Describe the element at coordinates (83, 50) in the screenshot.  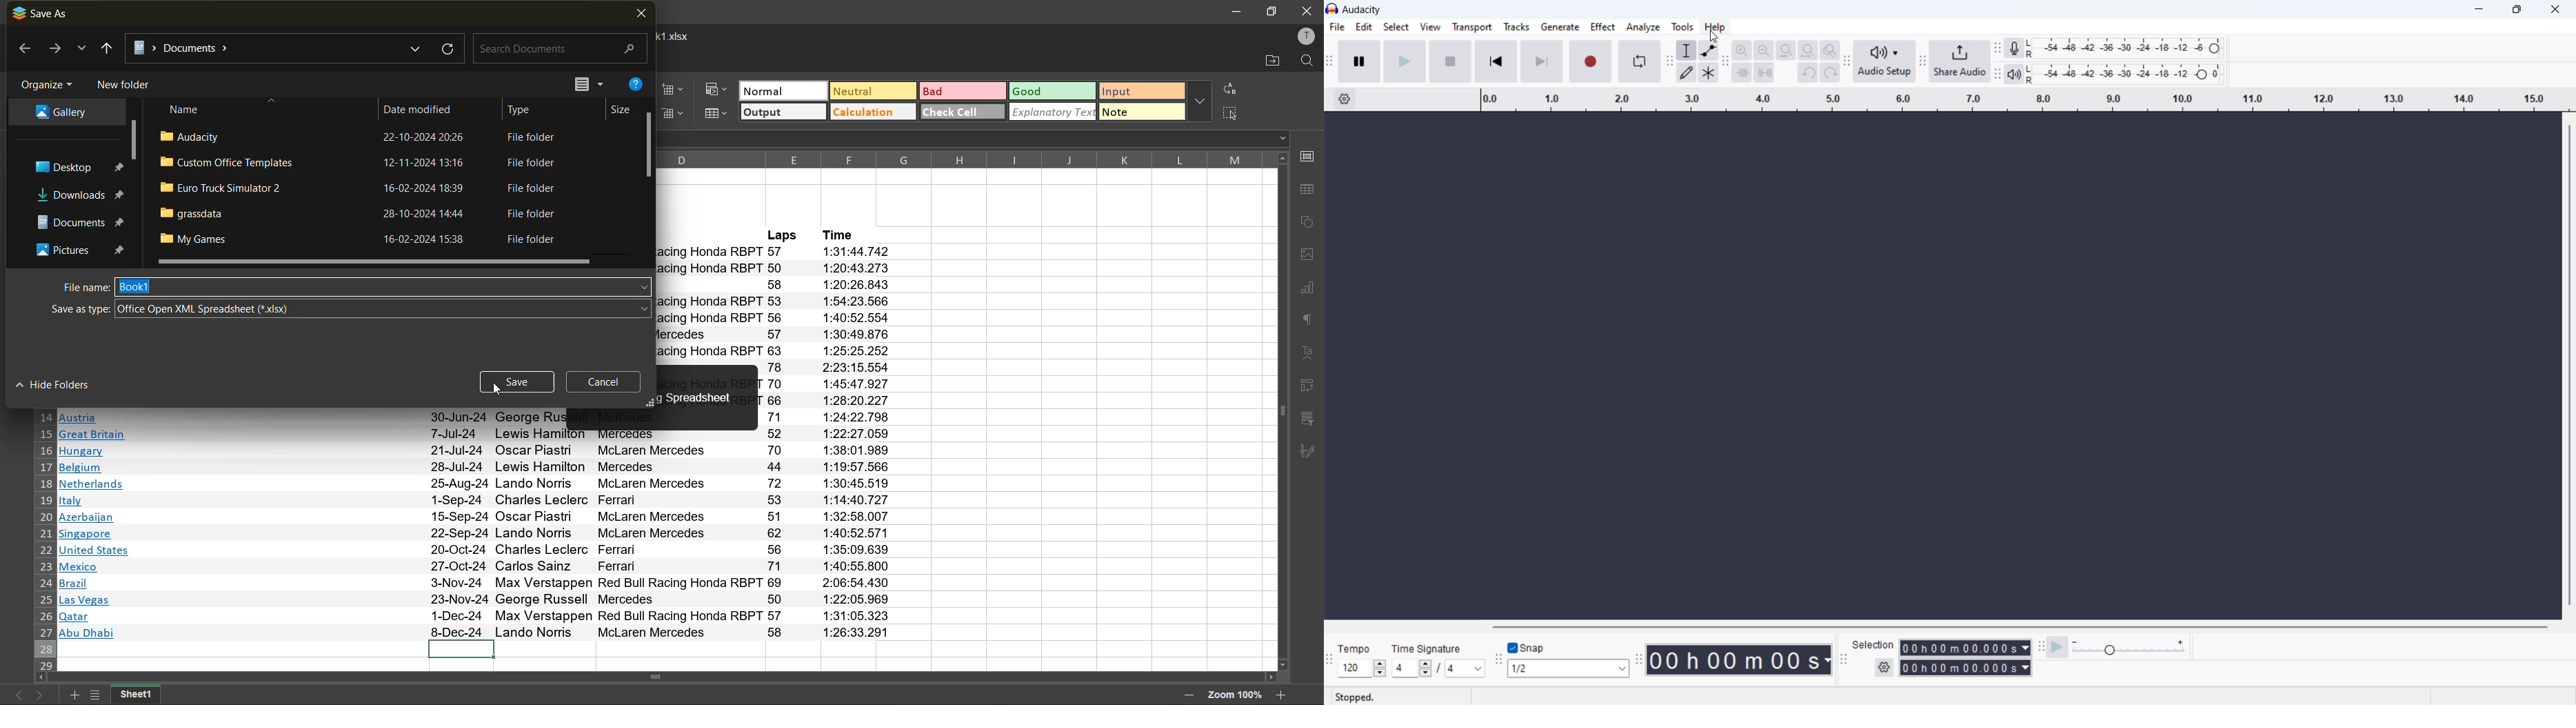
I see `previous locations` at that location.